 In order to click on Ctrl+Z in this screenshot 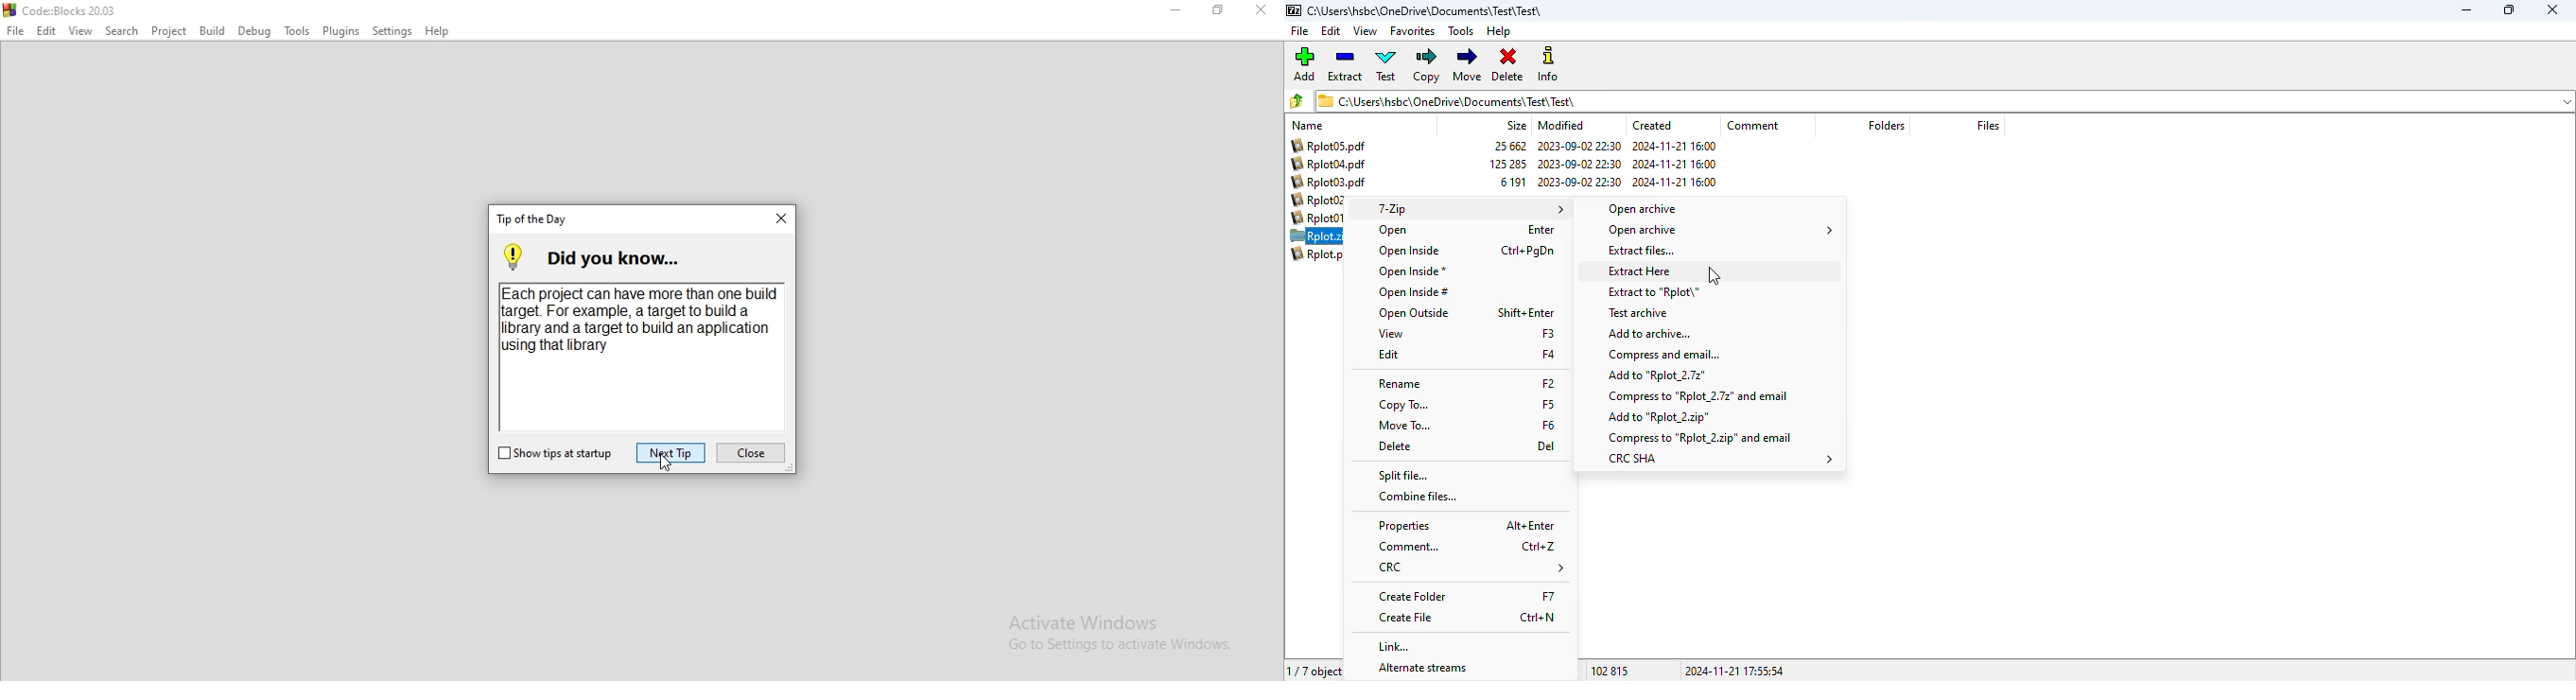, I will do `click(1540, 546)`.